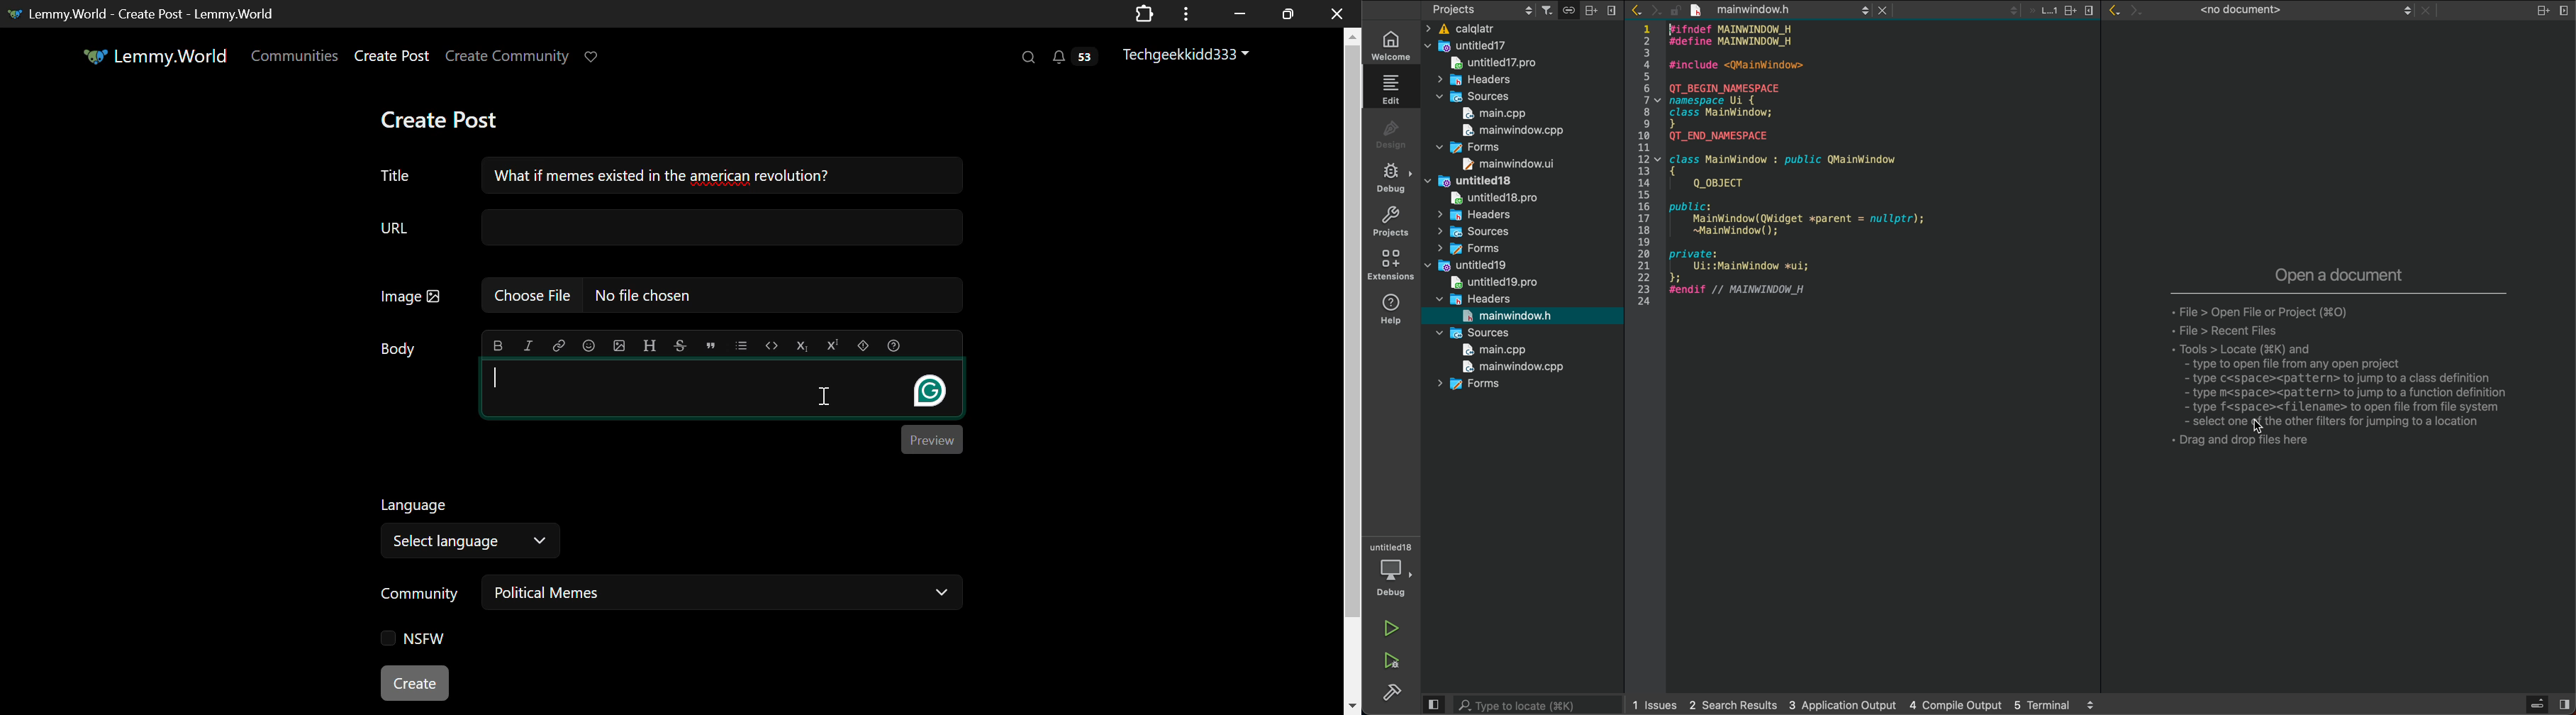 The height and width of the screenshot is (728, 2576). I want to click on Spoiler, so click(863, 344).